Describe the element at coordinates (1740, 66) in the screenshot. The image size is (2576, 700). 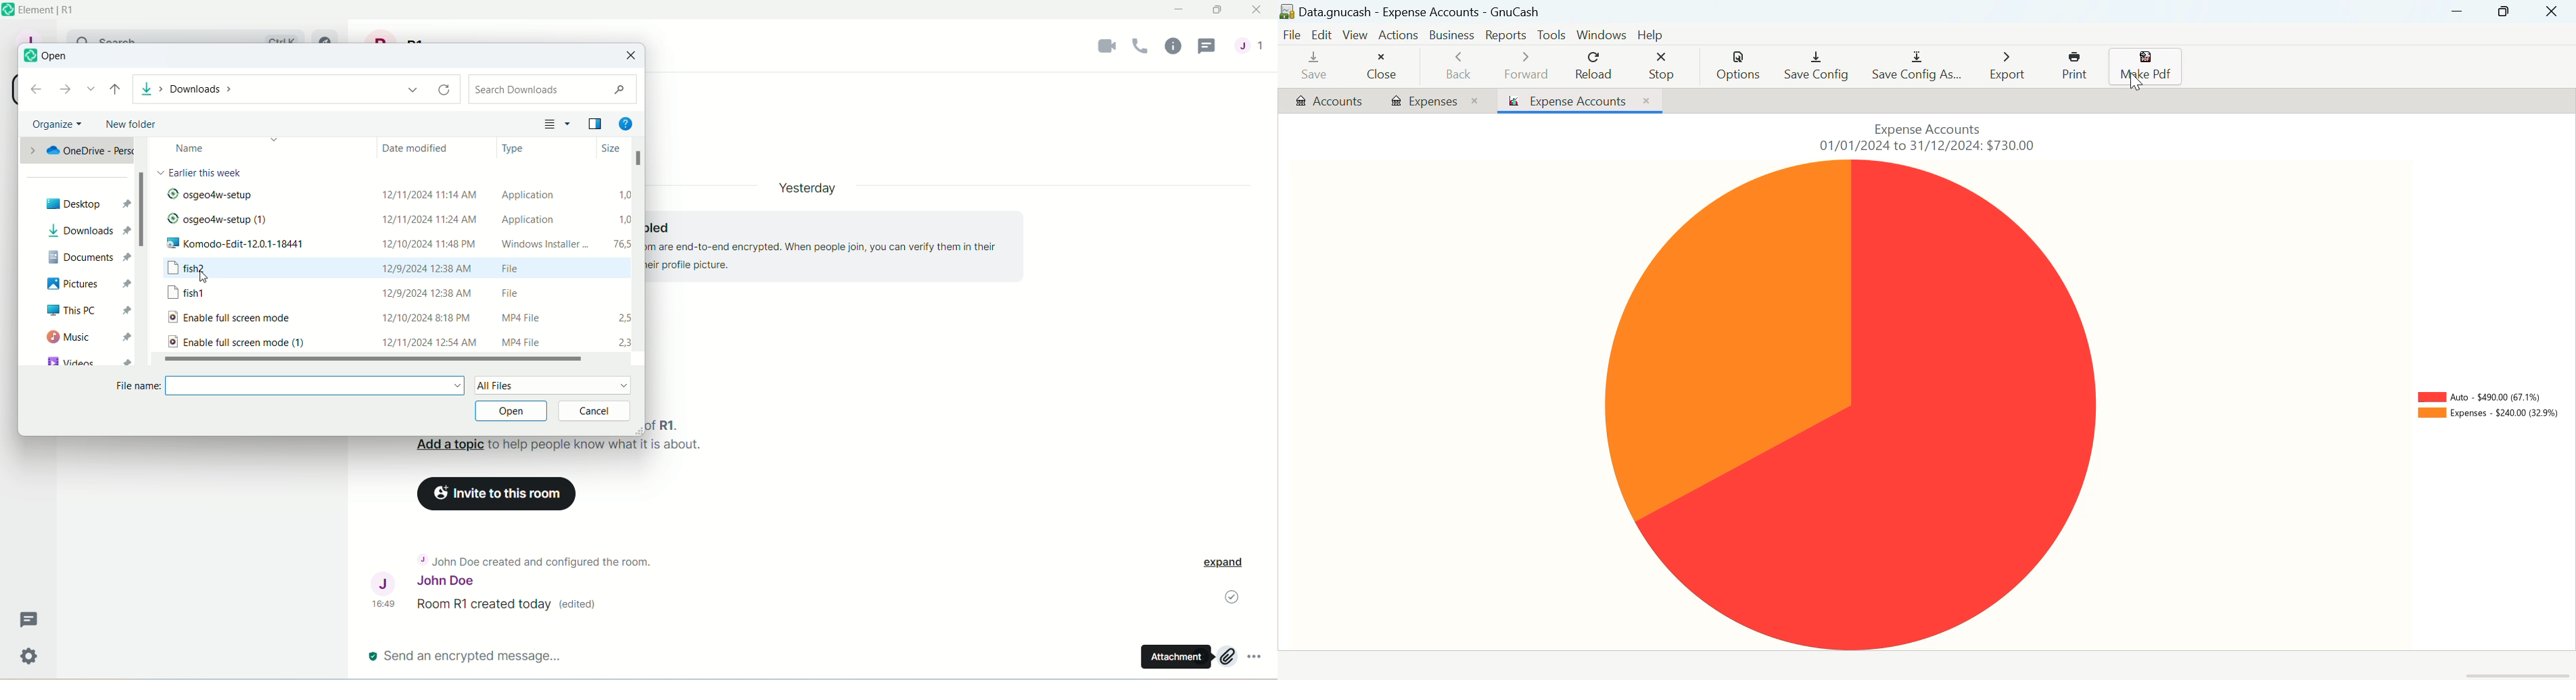
I see `Options` at that location.